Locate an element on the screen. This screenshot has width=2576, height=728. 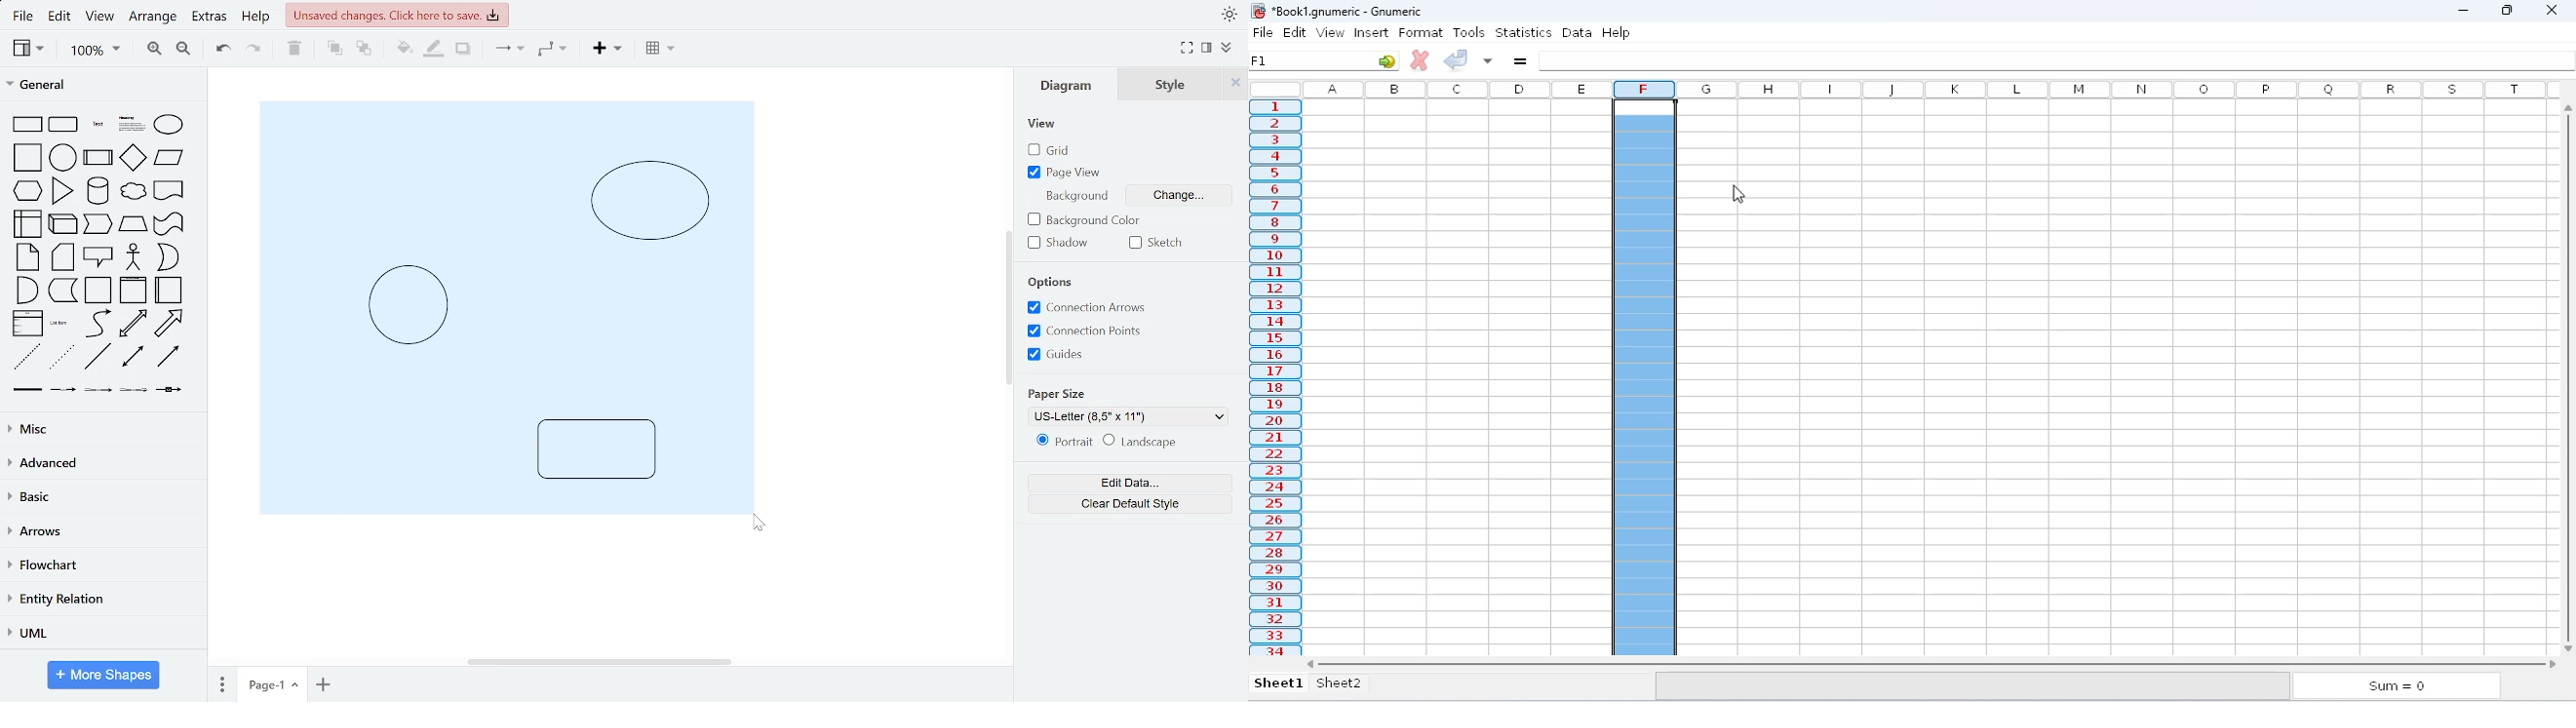
misc is located at coordinates (99, 429).